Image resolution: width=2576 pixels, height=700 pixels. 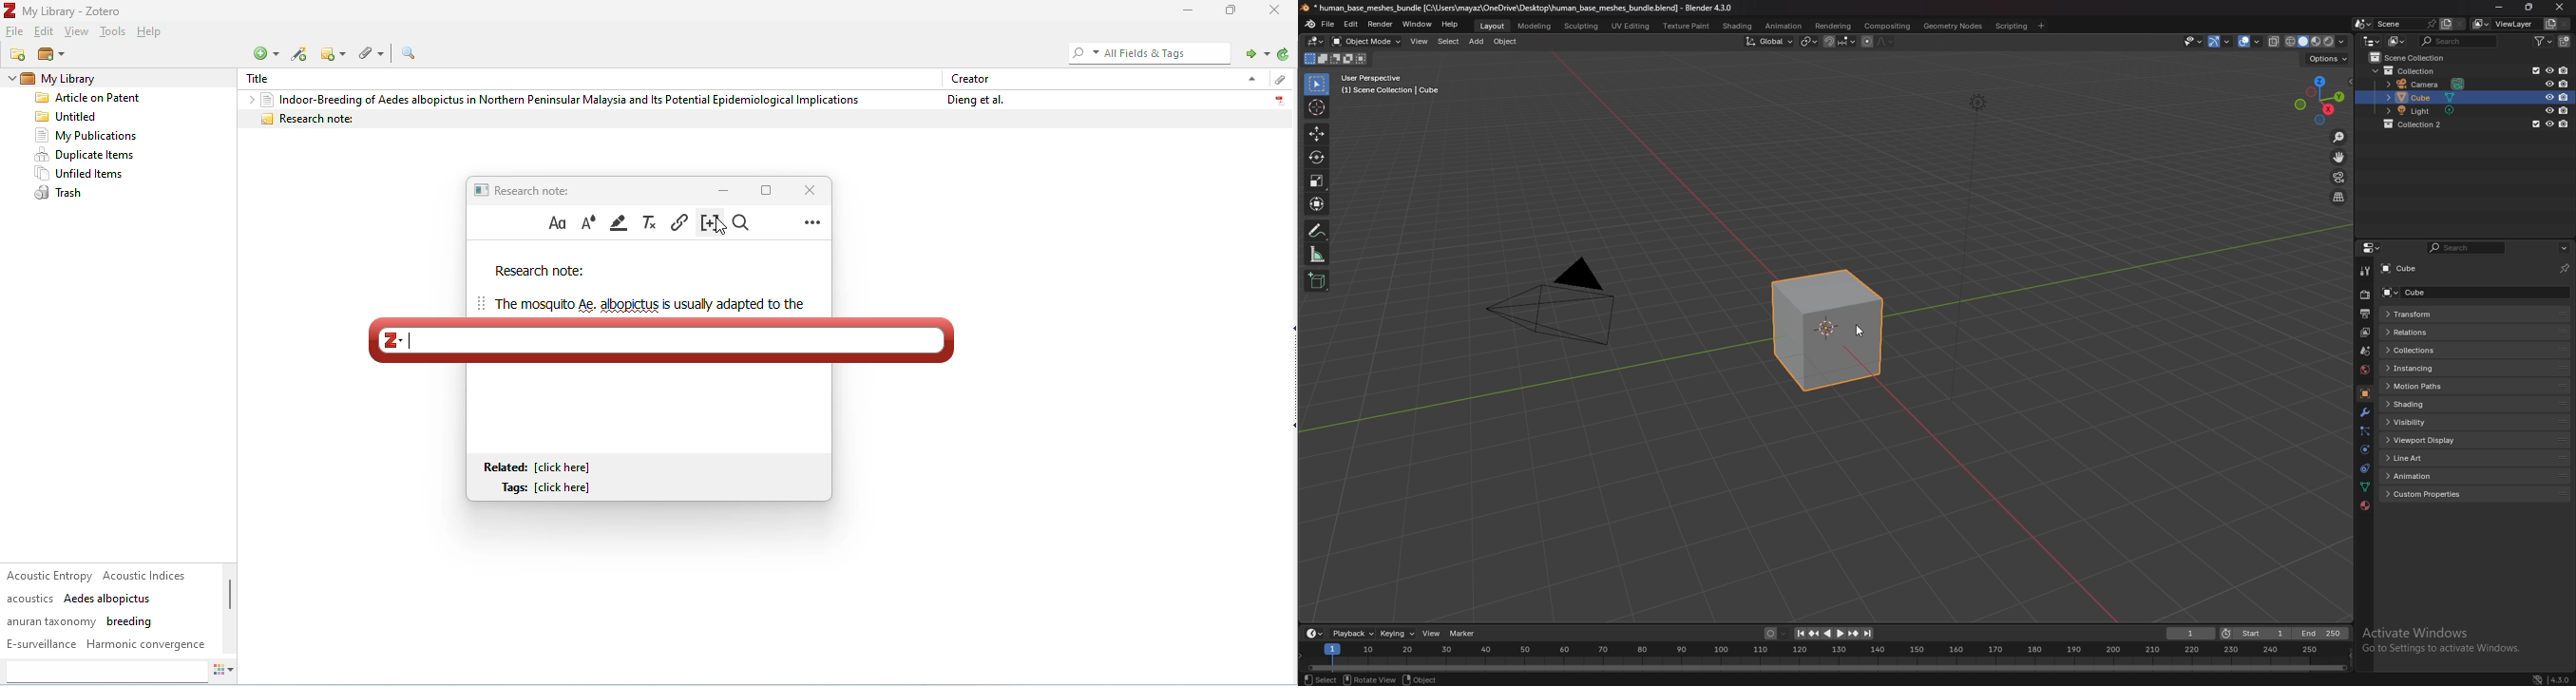 What do you see at coordinates (89, 79) in the screenshot?
I see `my library` at bounding box center [89, 79].